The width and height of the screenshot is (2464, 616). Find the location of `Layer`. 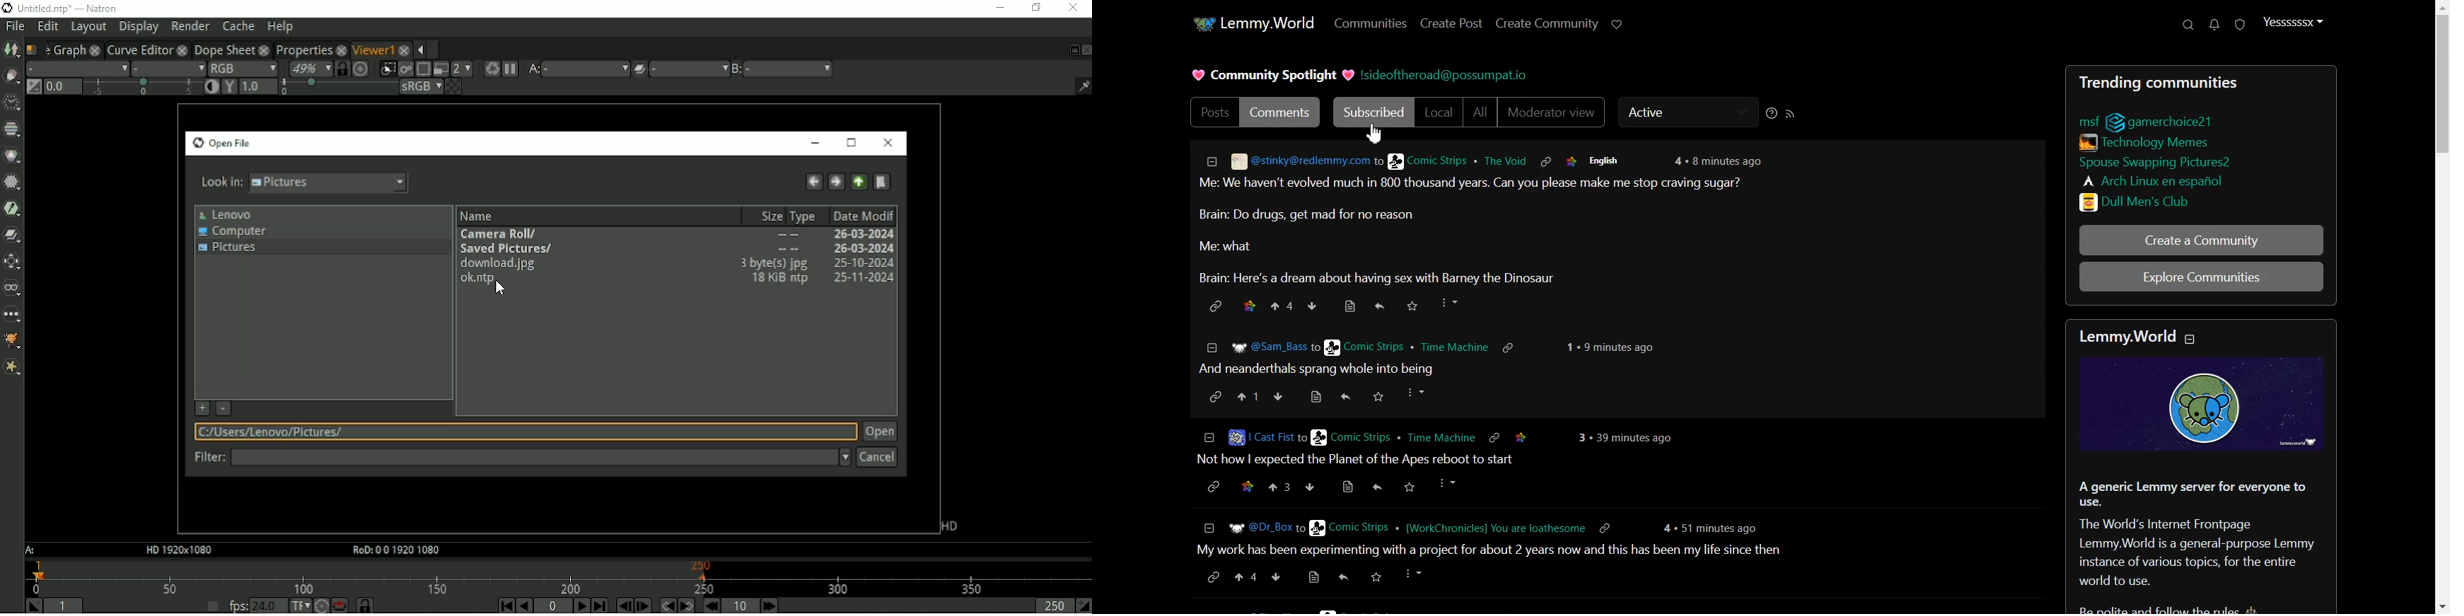

Layer is located at coordinates (77, 68).